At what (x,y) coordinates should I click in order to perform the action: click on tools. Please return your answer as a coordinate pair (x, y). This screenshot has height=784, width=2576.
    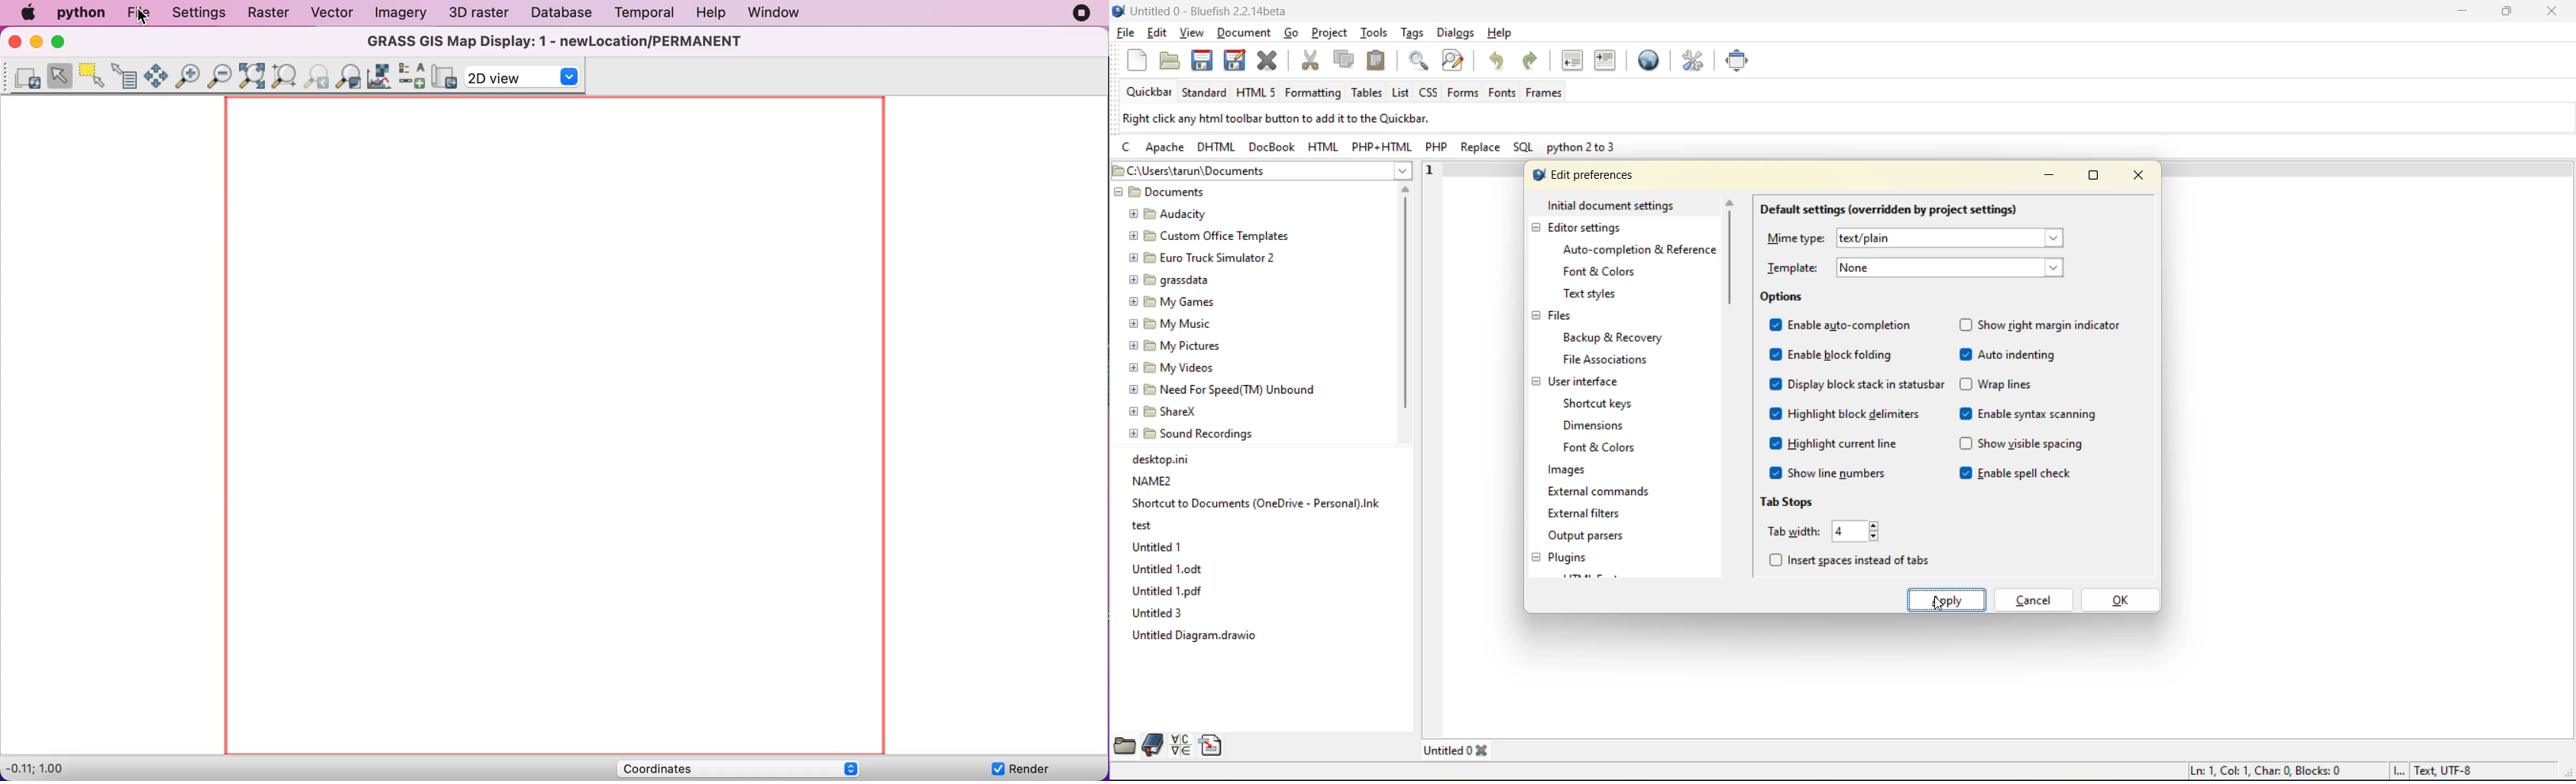
    Looking at the image, I should click on (1375, 32).